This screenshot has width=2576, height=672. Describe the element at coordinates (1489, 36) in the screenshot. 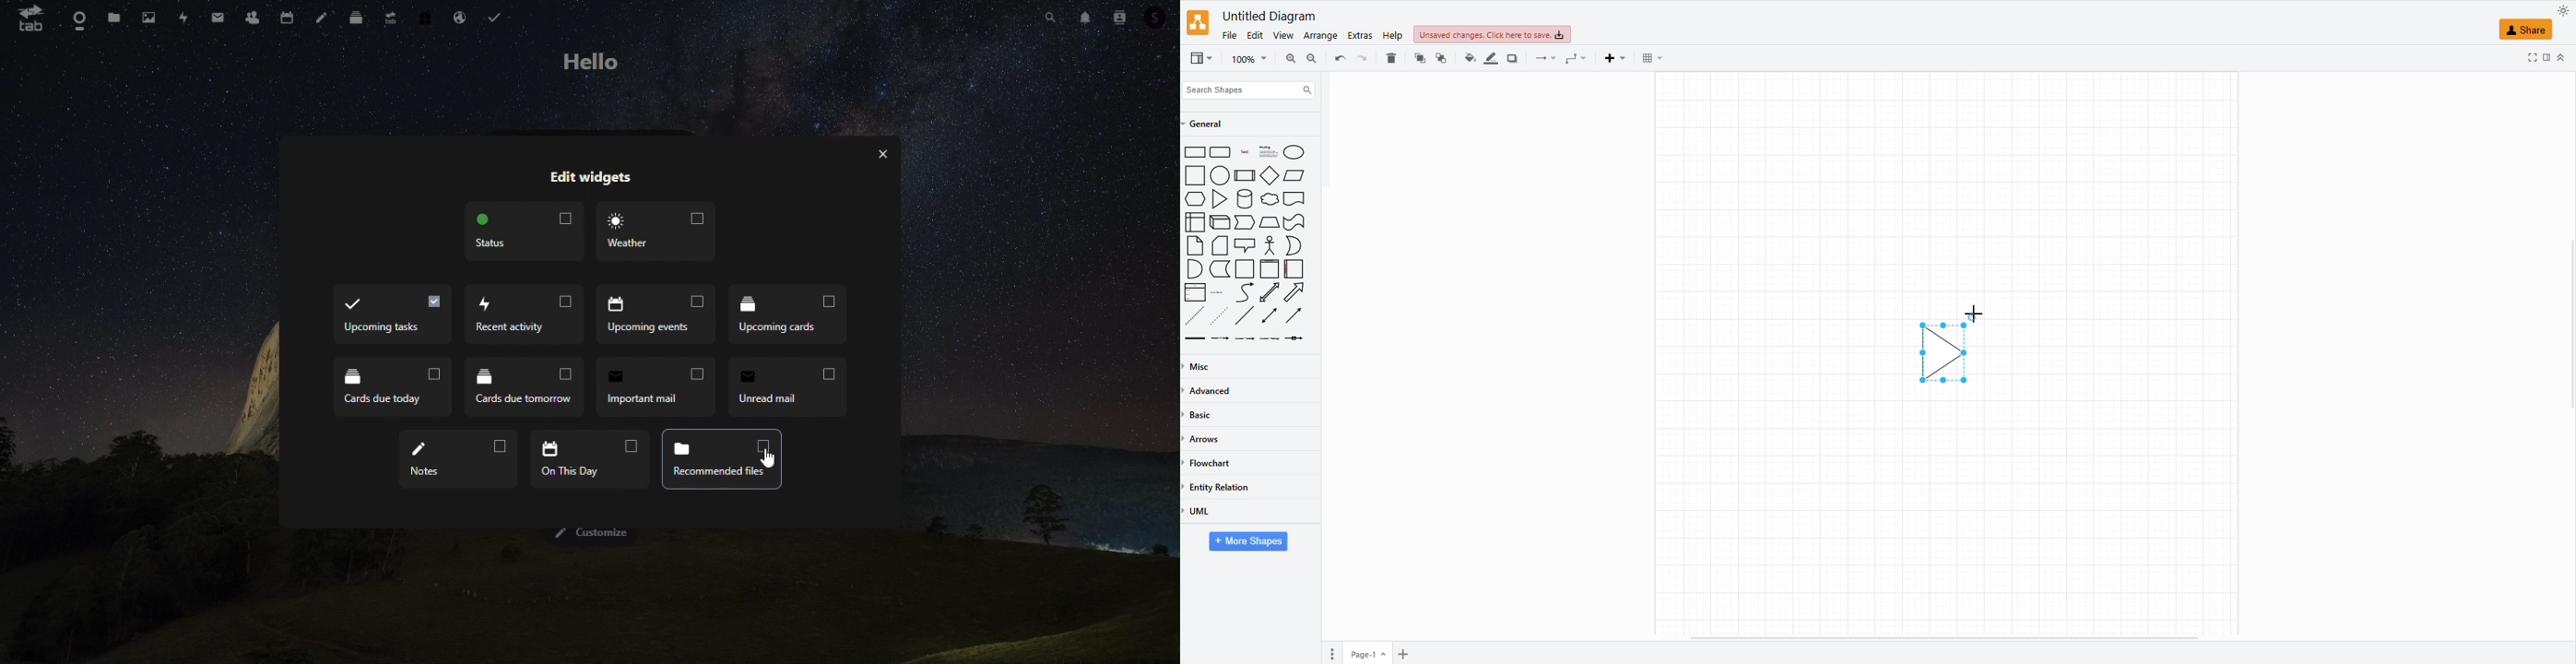

I see `unsaved changes` at that location.